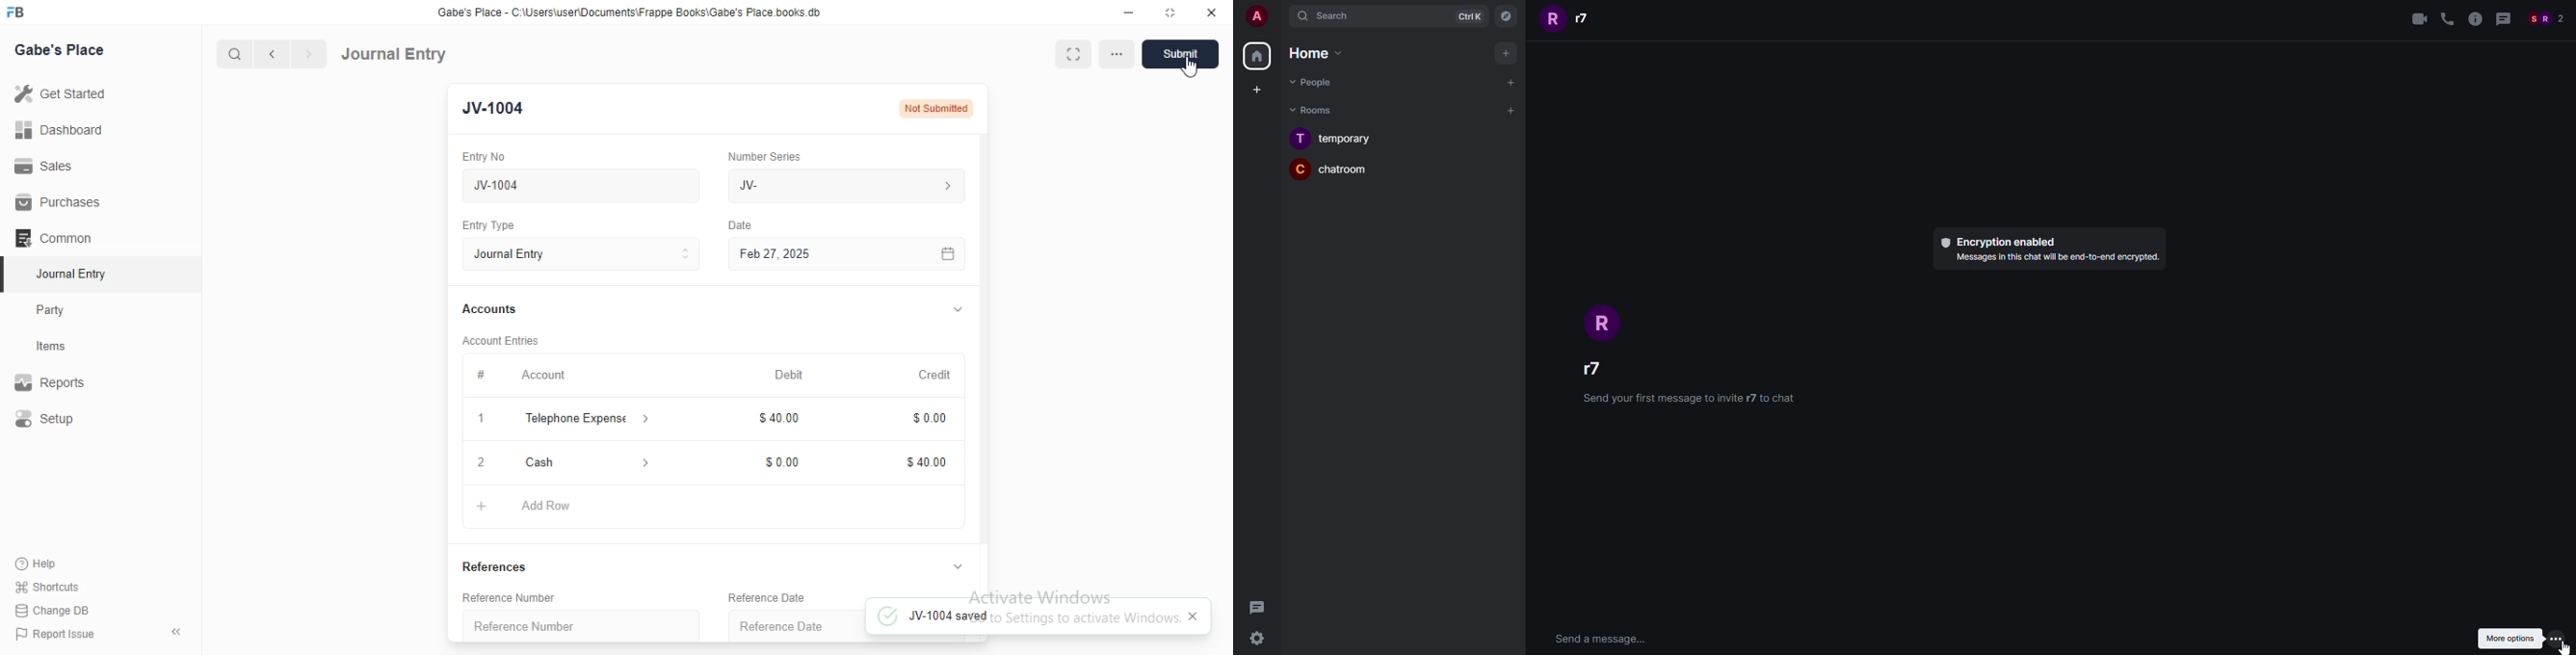 The height and width of the screenshot is (672, 2576). What do you see at coordinates (776, 626) in the screenshot?
I see `Reference Date.` at bounding box center [776, 626].